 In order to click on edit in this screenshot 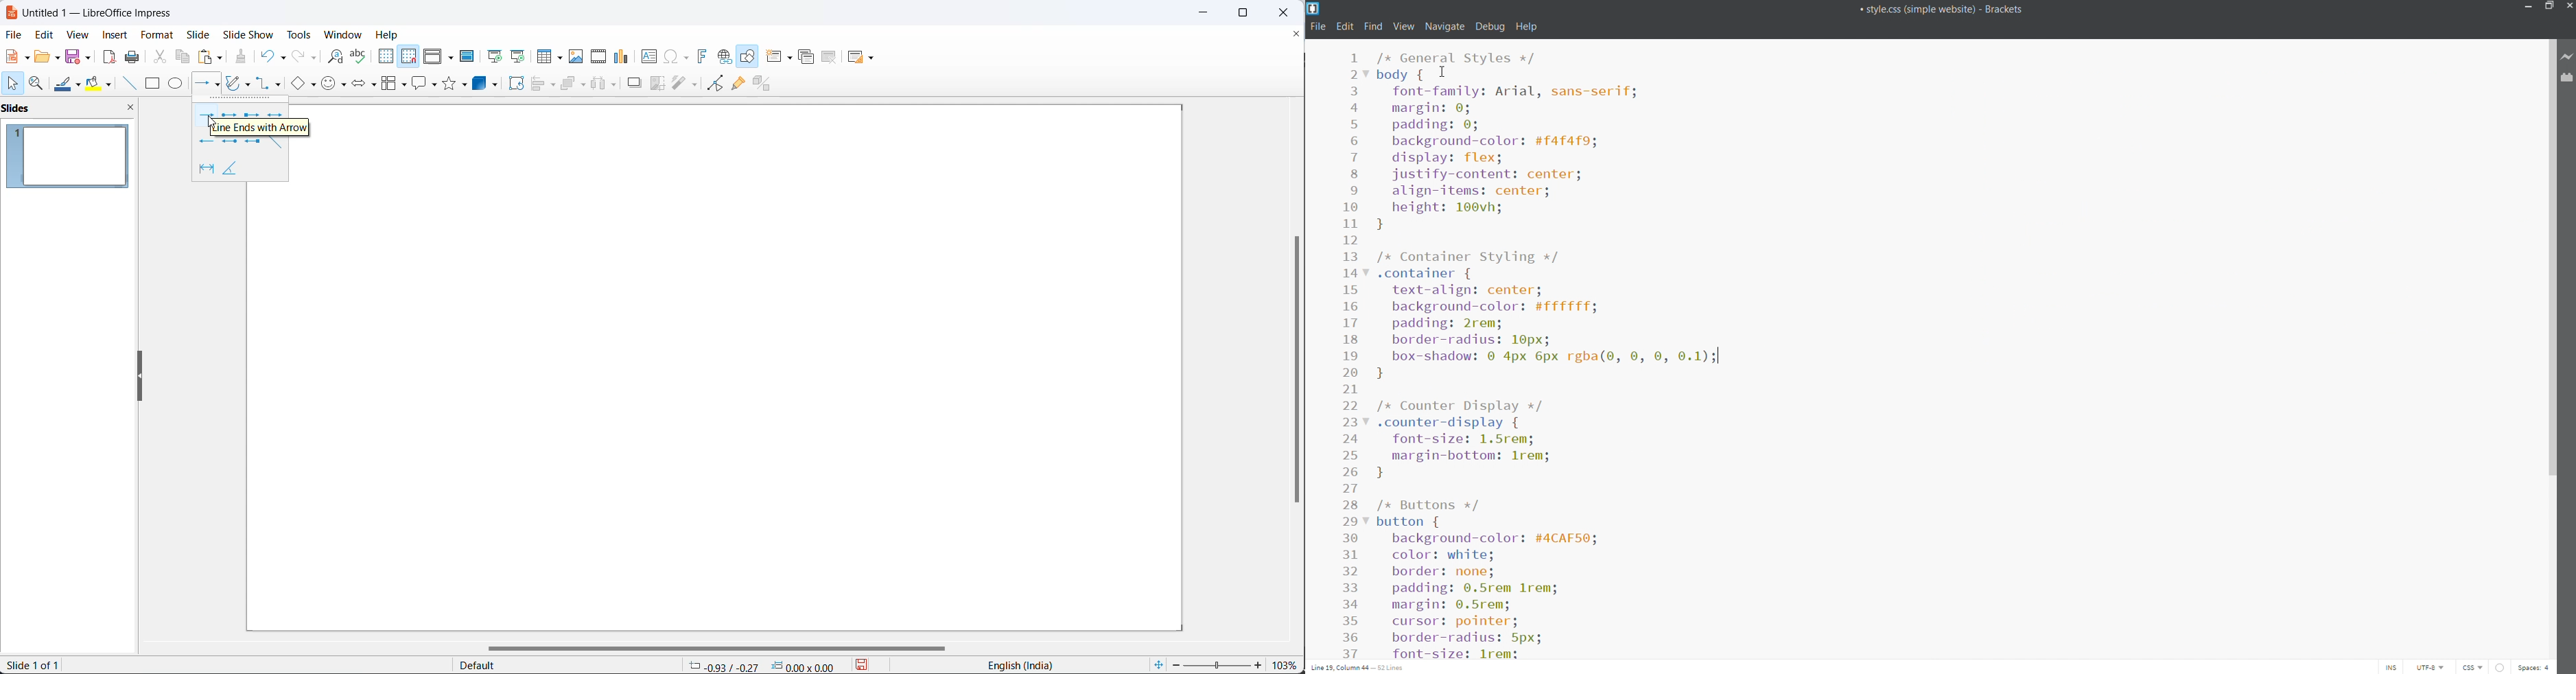, I will do `click(44, 33)`.